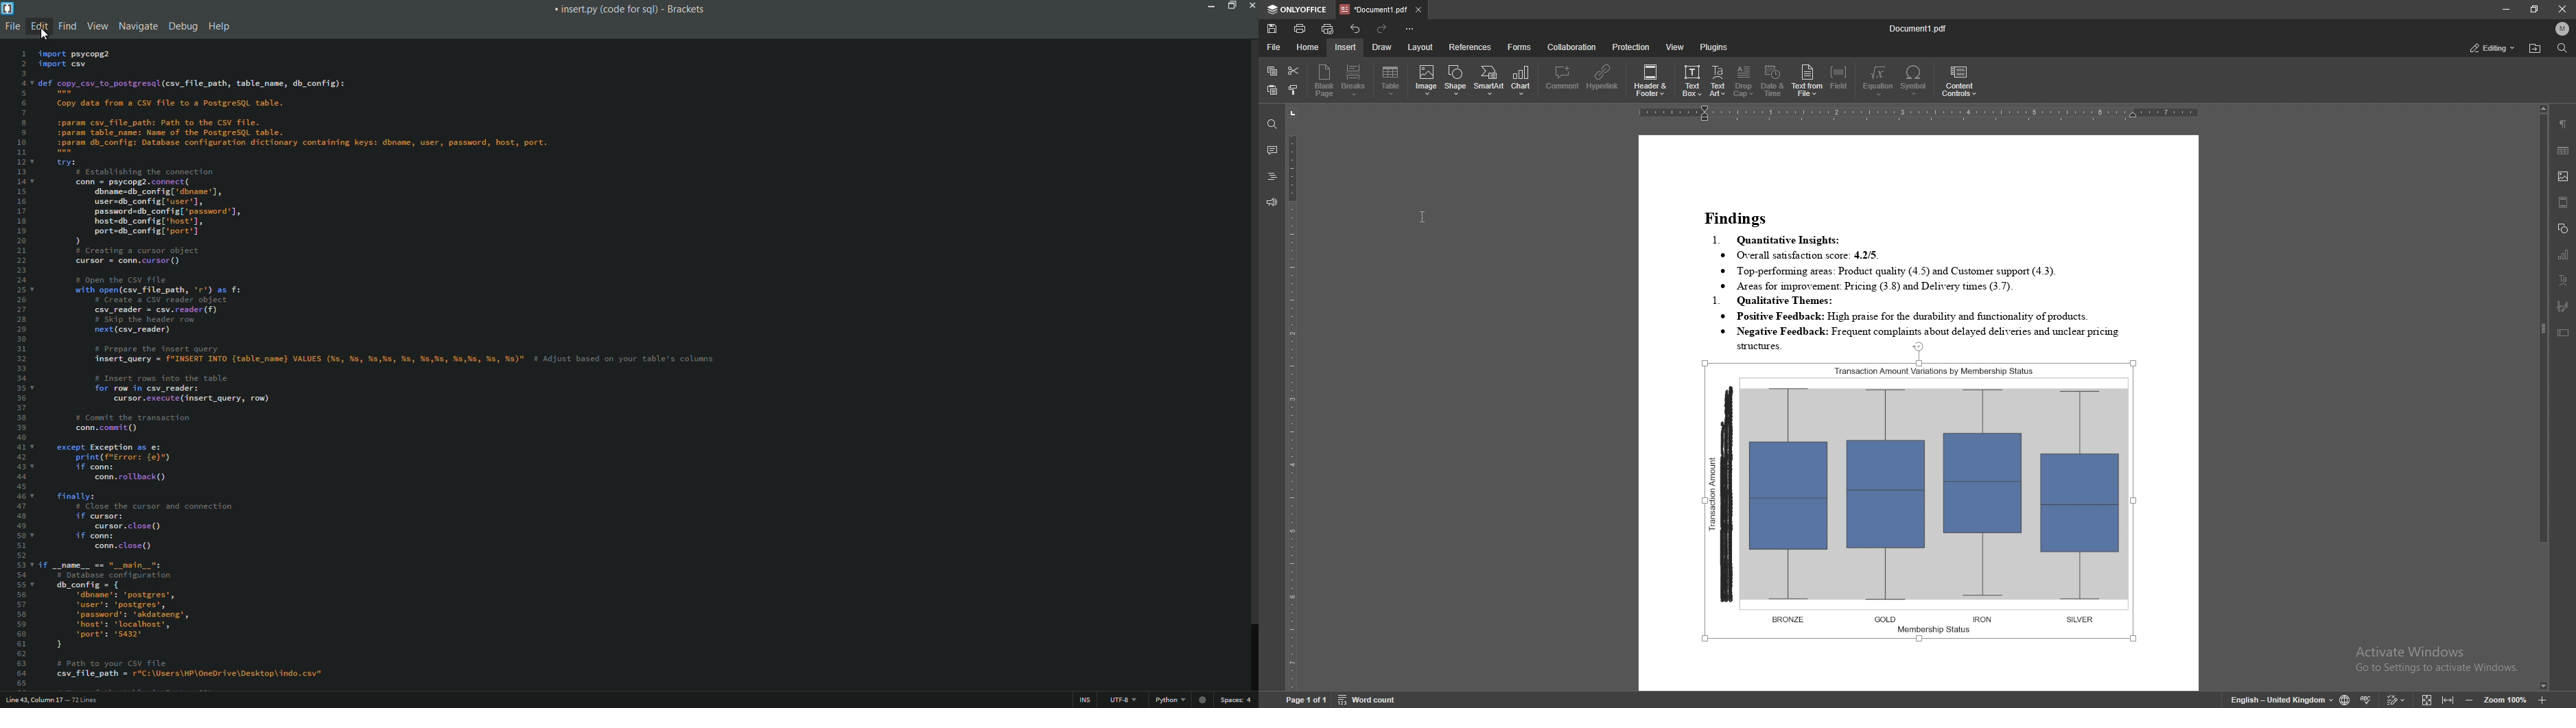  I want to click on protection, so click(1630, 47).